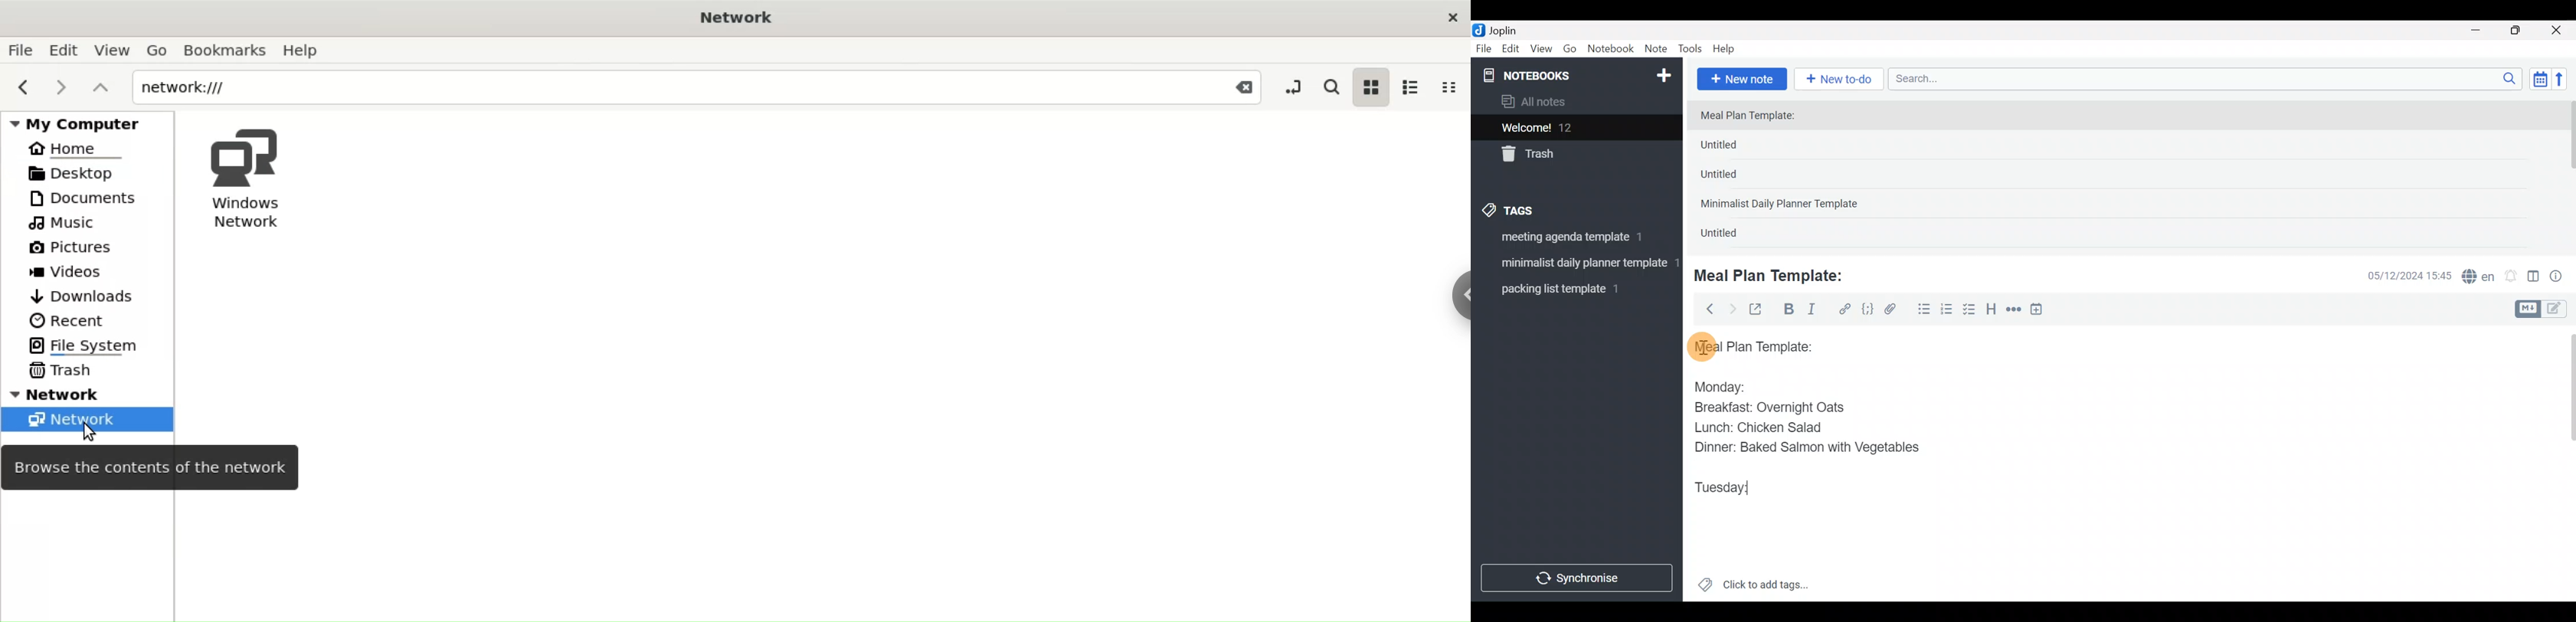  Describe the element at coordinates (1578, 578) in the screenshot. I see `Synchronize` at that location.